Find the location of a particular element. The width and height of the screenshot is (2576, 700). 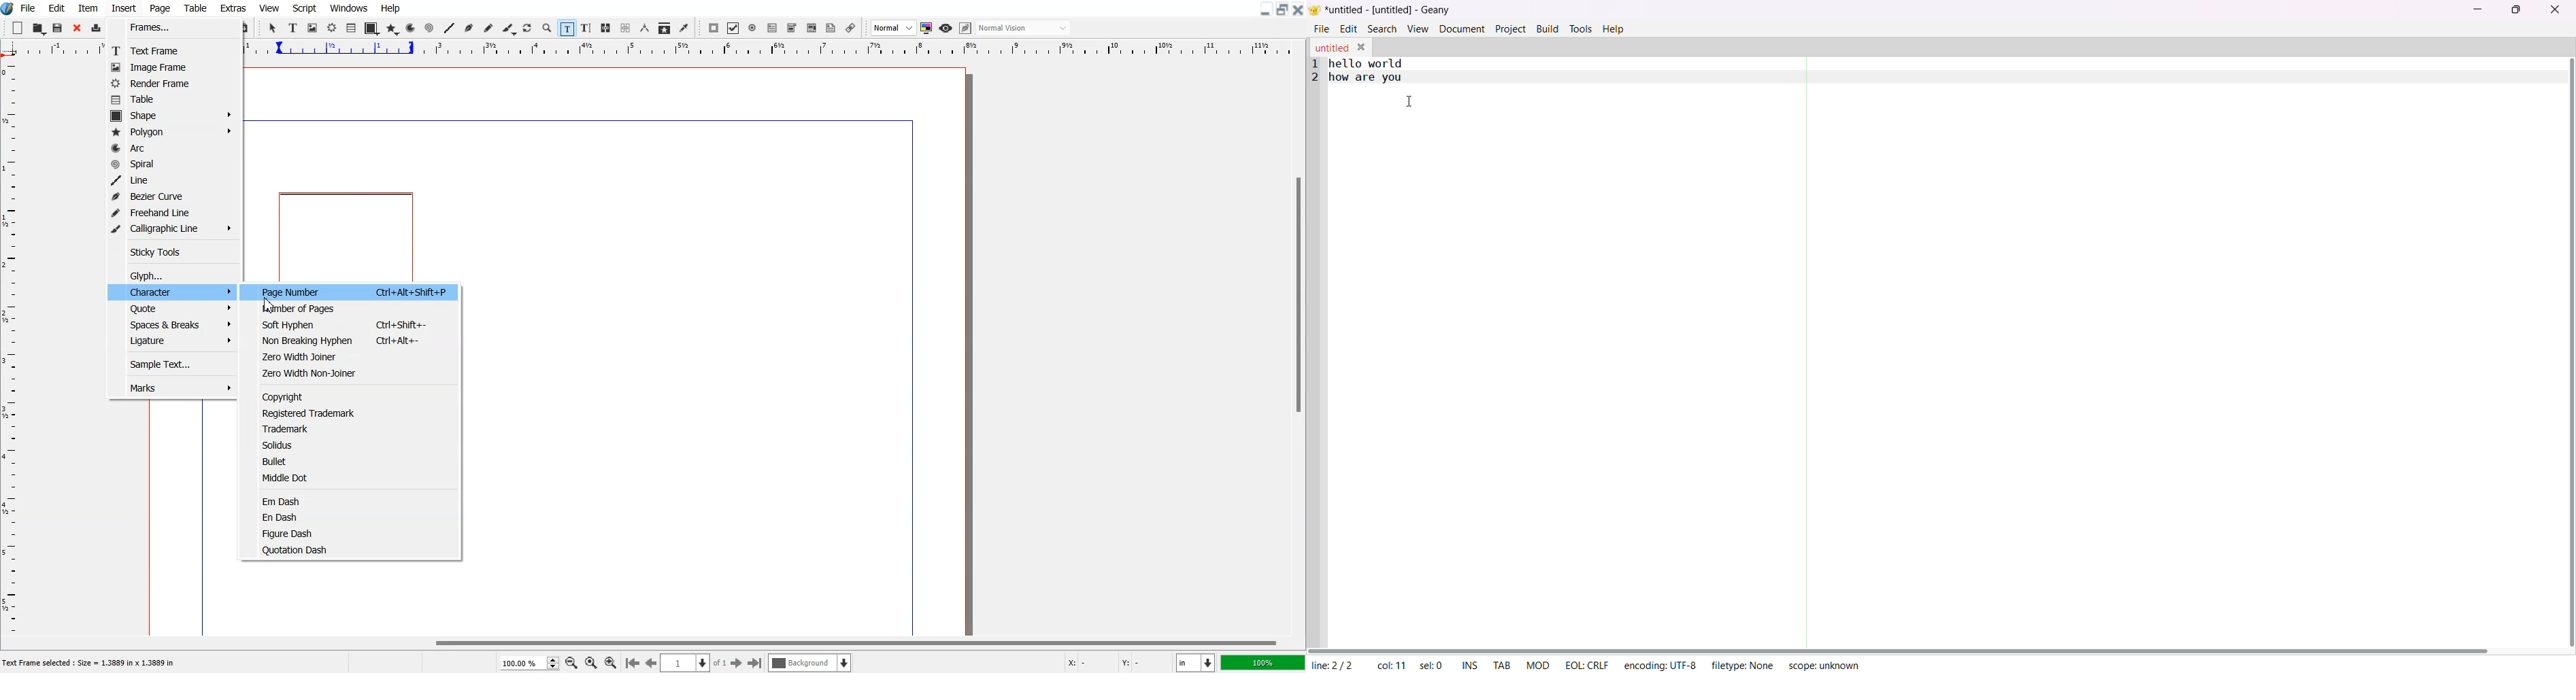

Zero Width Joiner is located at coordinates (356, 356).